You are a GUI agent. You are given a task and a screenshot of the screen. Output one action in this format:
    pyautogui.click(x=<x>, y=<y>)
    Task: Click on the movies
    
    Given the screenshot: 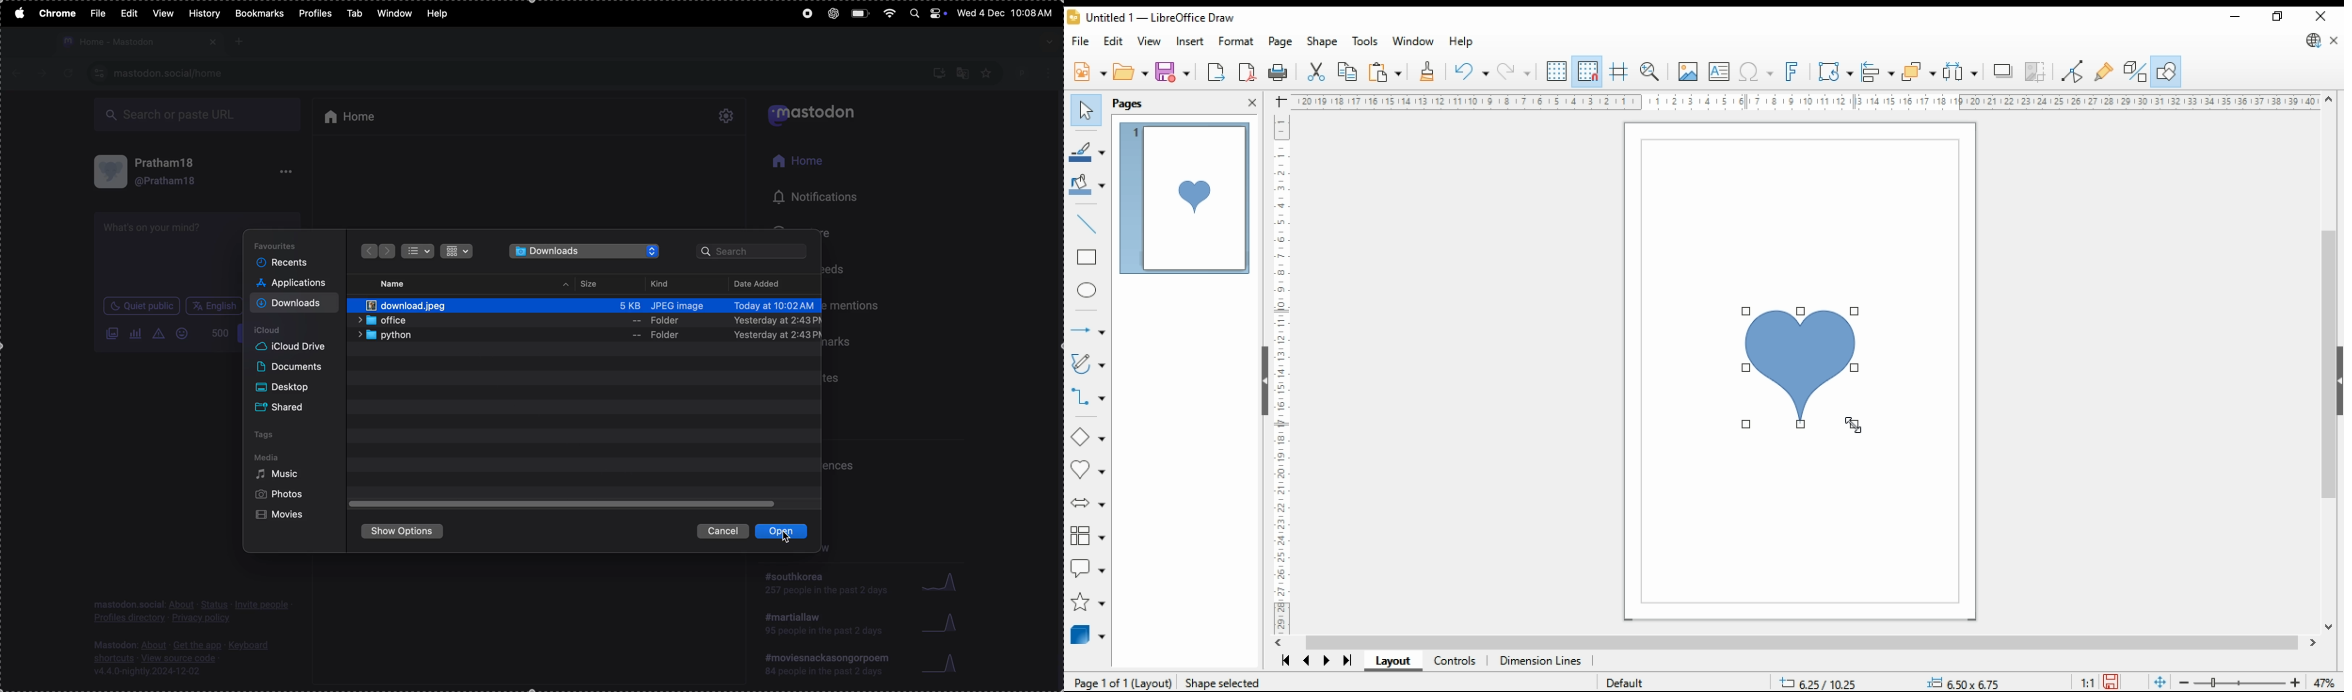 What is the action you would take?
    pyautogui.click(x=283, y=516)
    